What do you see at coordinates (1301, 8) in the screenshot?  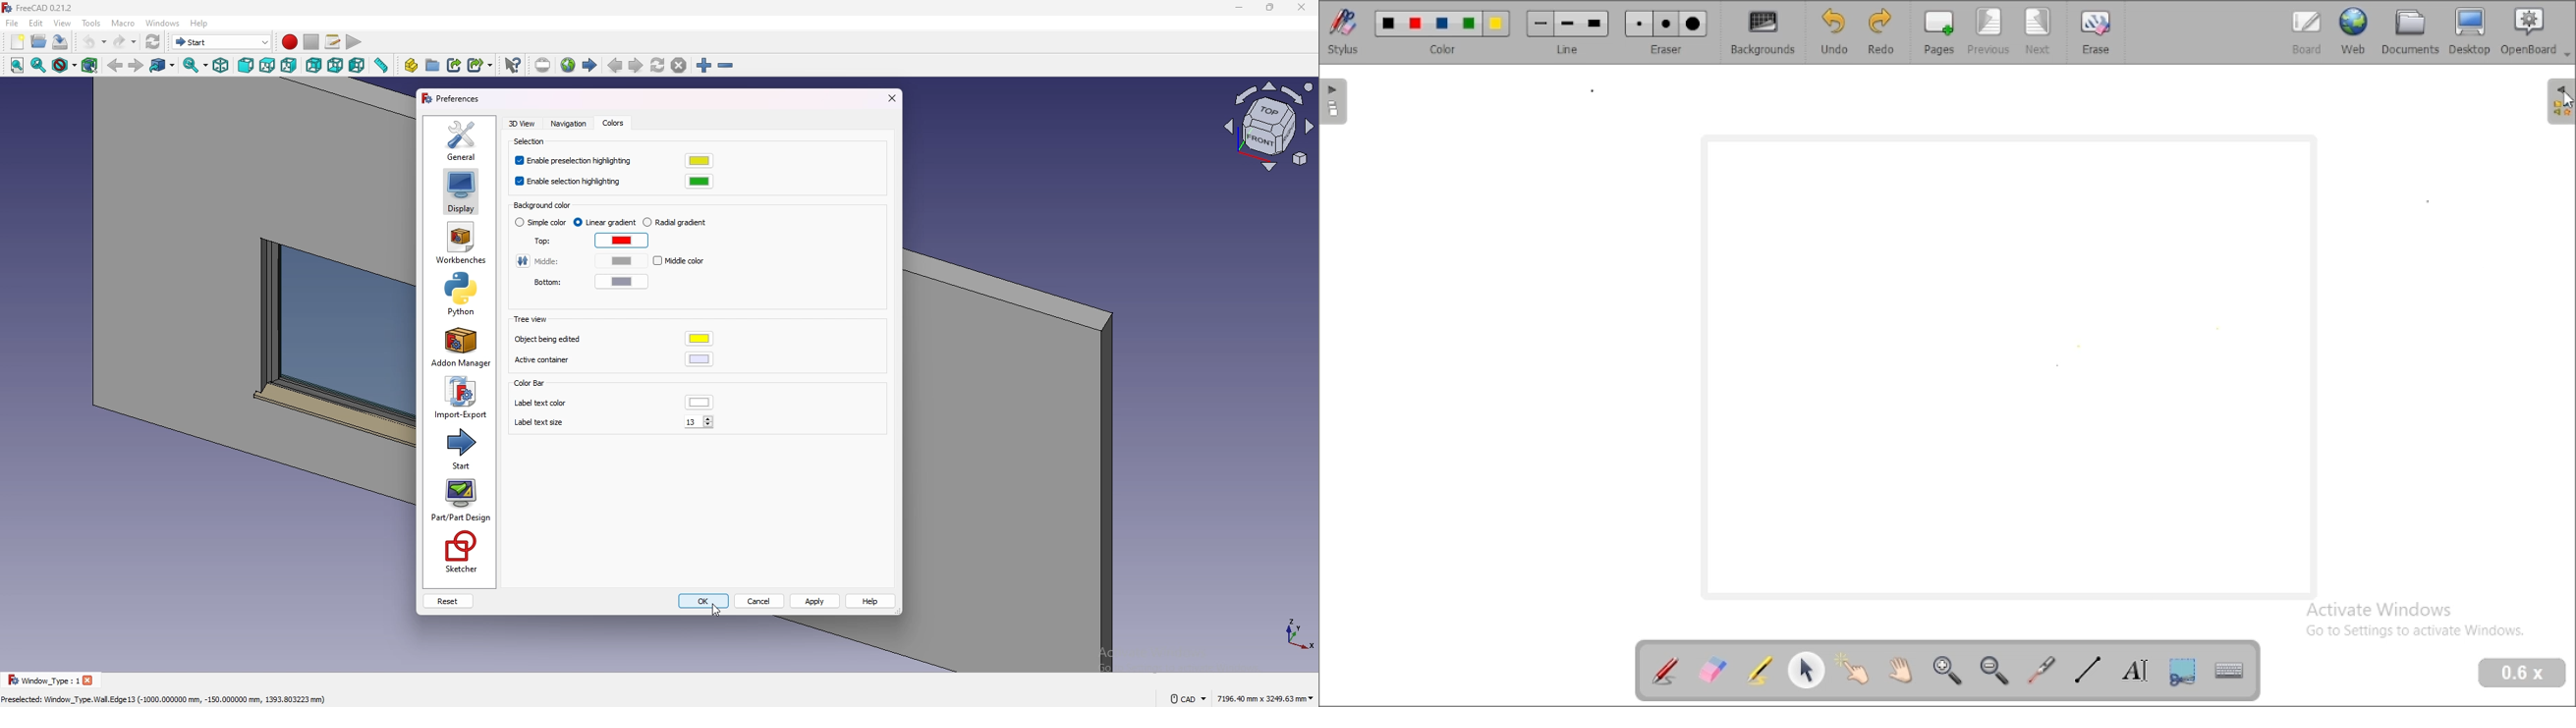 I see `close` at bounding box center [1301, 8].